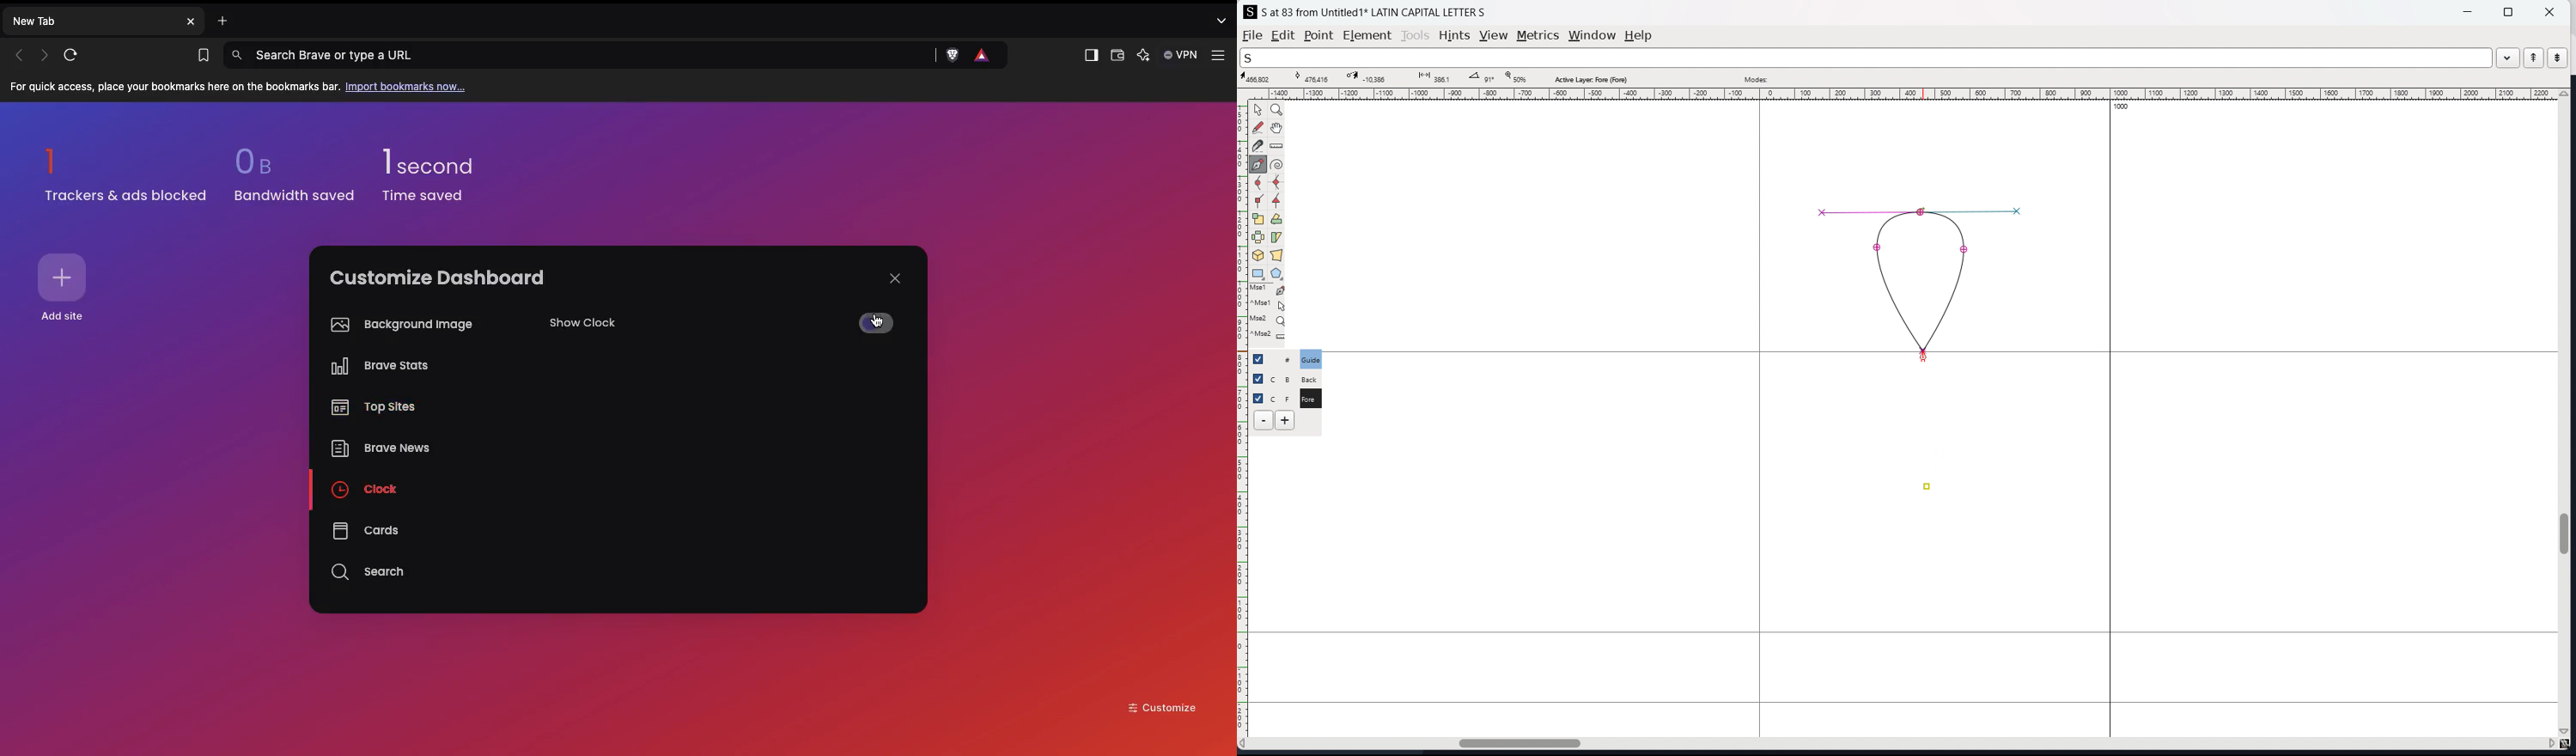  I want to click on maximize, so click(2508, 11).